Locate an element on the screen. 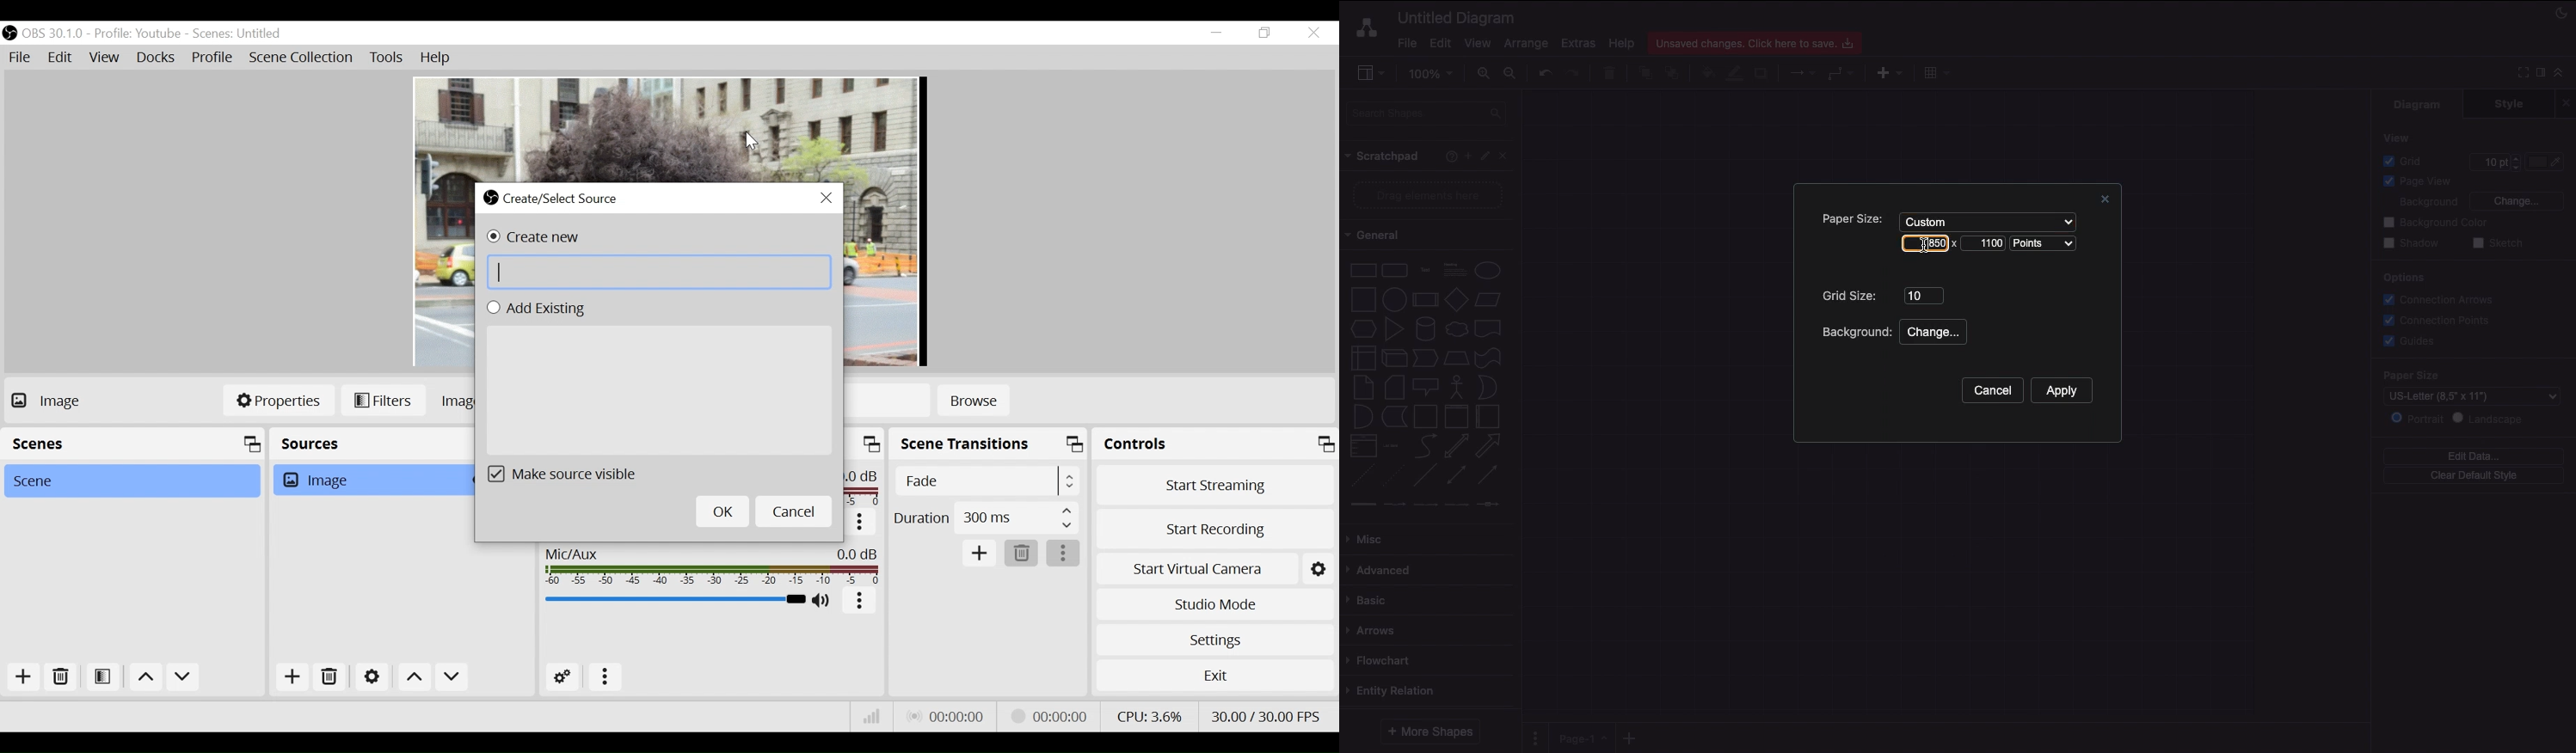 This screenshot has height=756, width=2576. 10 is located at coordinates (1926, 297).